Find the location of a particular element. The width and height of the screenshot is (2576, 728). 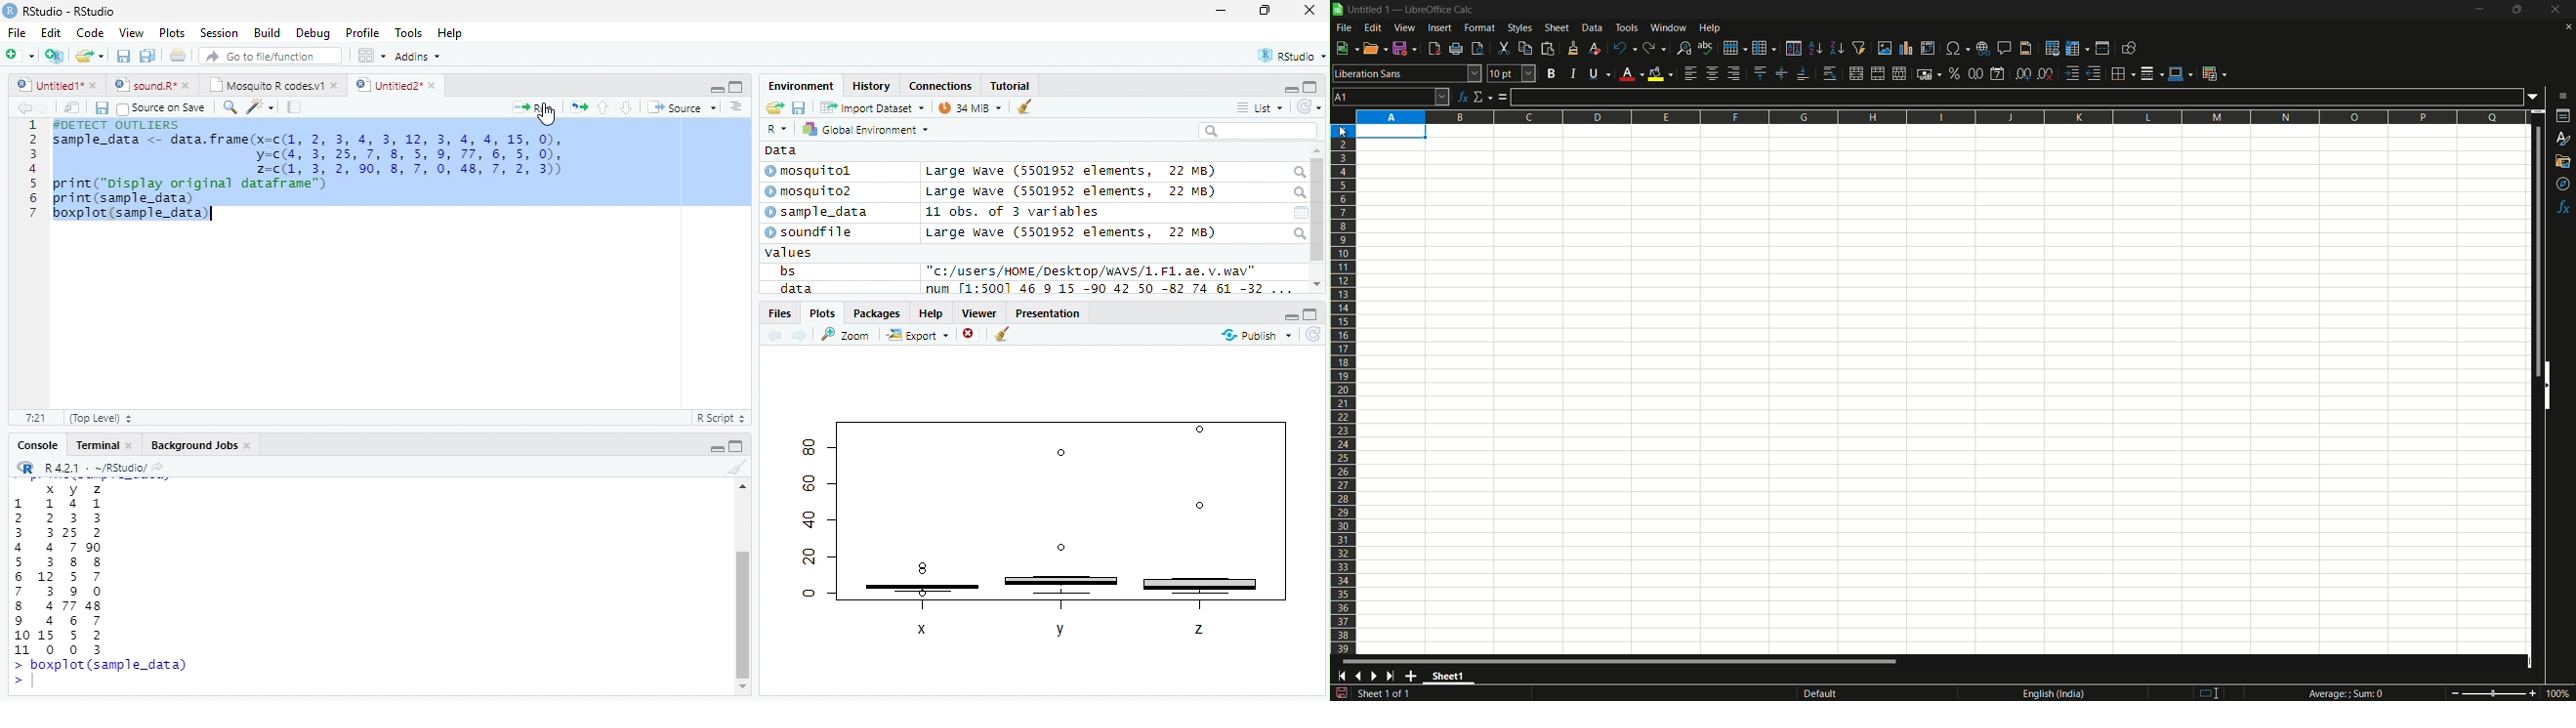

Source on save is located at coordinates (161, 109).